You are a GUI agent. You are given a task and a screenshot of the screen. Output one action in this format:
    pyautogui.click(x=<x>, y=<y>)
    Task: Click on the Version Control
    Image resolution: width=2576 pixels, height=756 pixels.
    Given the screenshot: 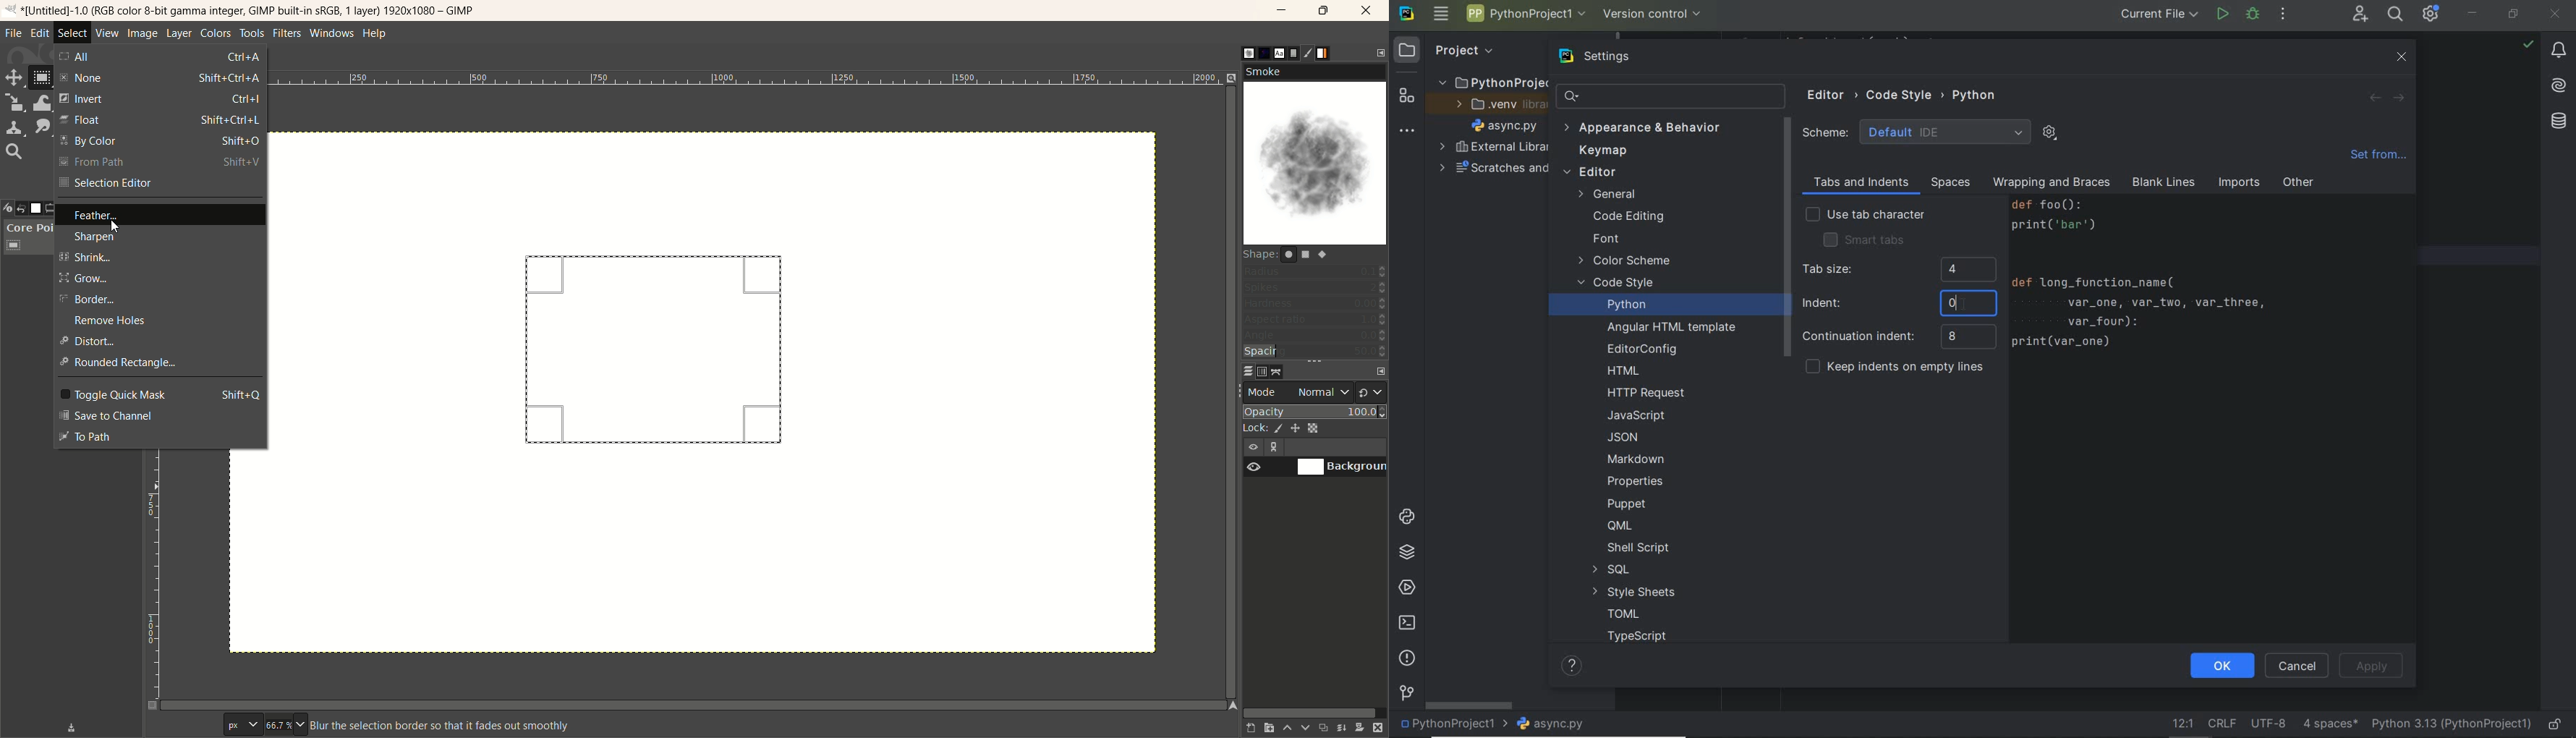 What is the action you would take?
    pyautogui.click(x=1653, y=15)
    